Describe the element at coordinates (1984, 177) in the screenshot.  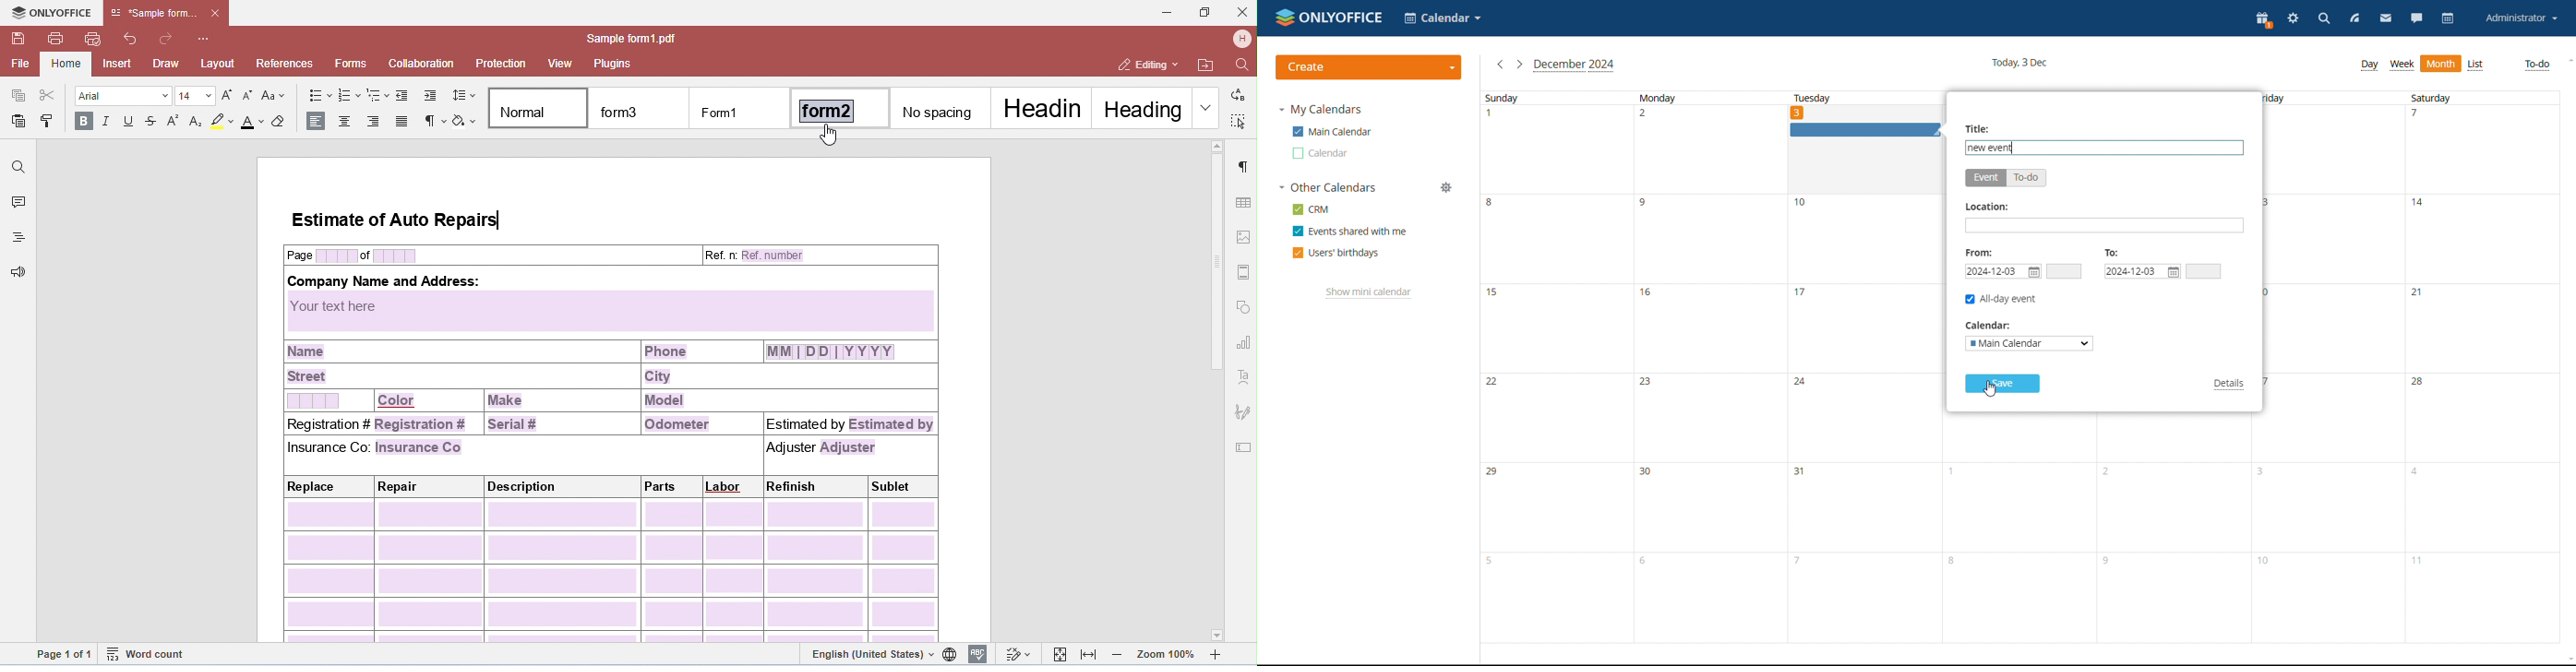
I see `event` at that location.